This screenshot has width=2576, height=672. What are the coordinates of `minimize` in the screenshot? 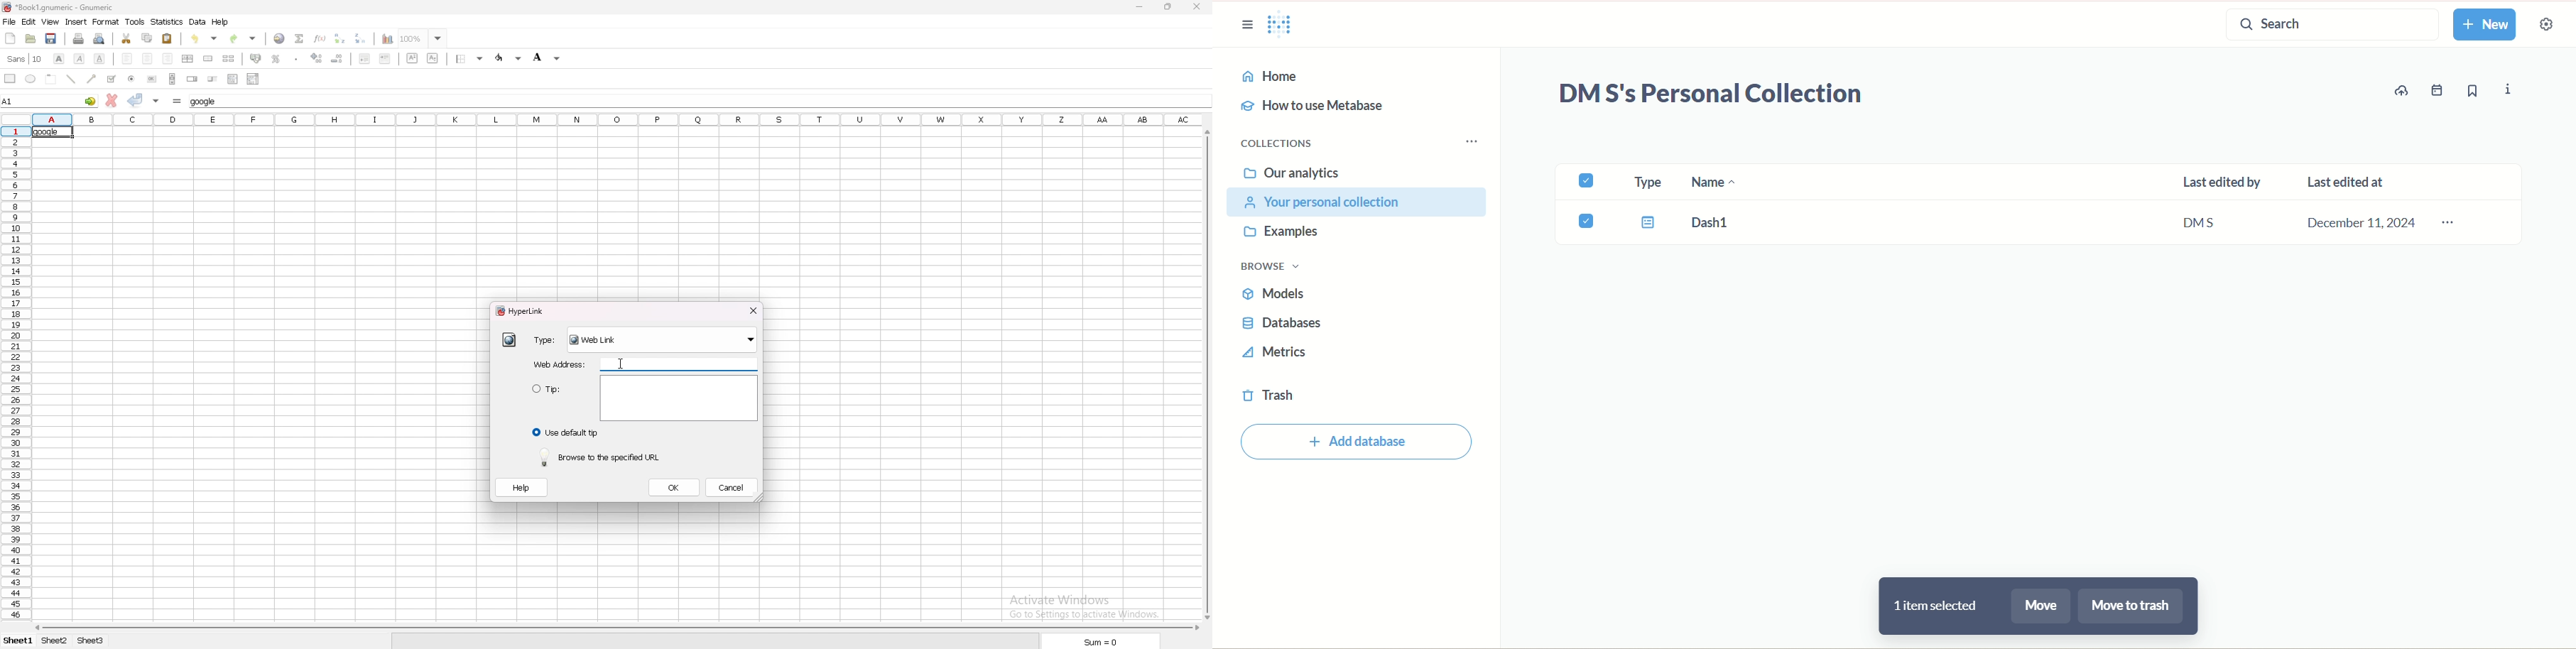 It's located at (1140, 7).